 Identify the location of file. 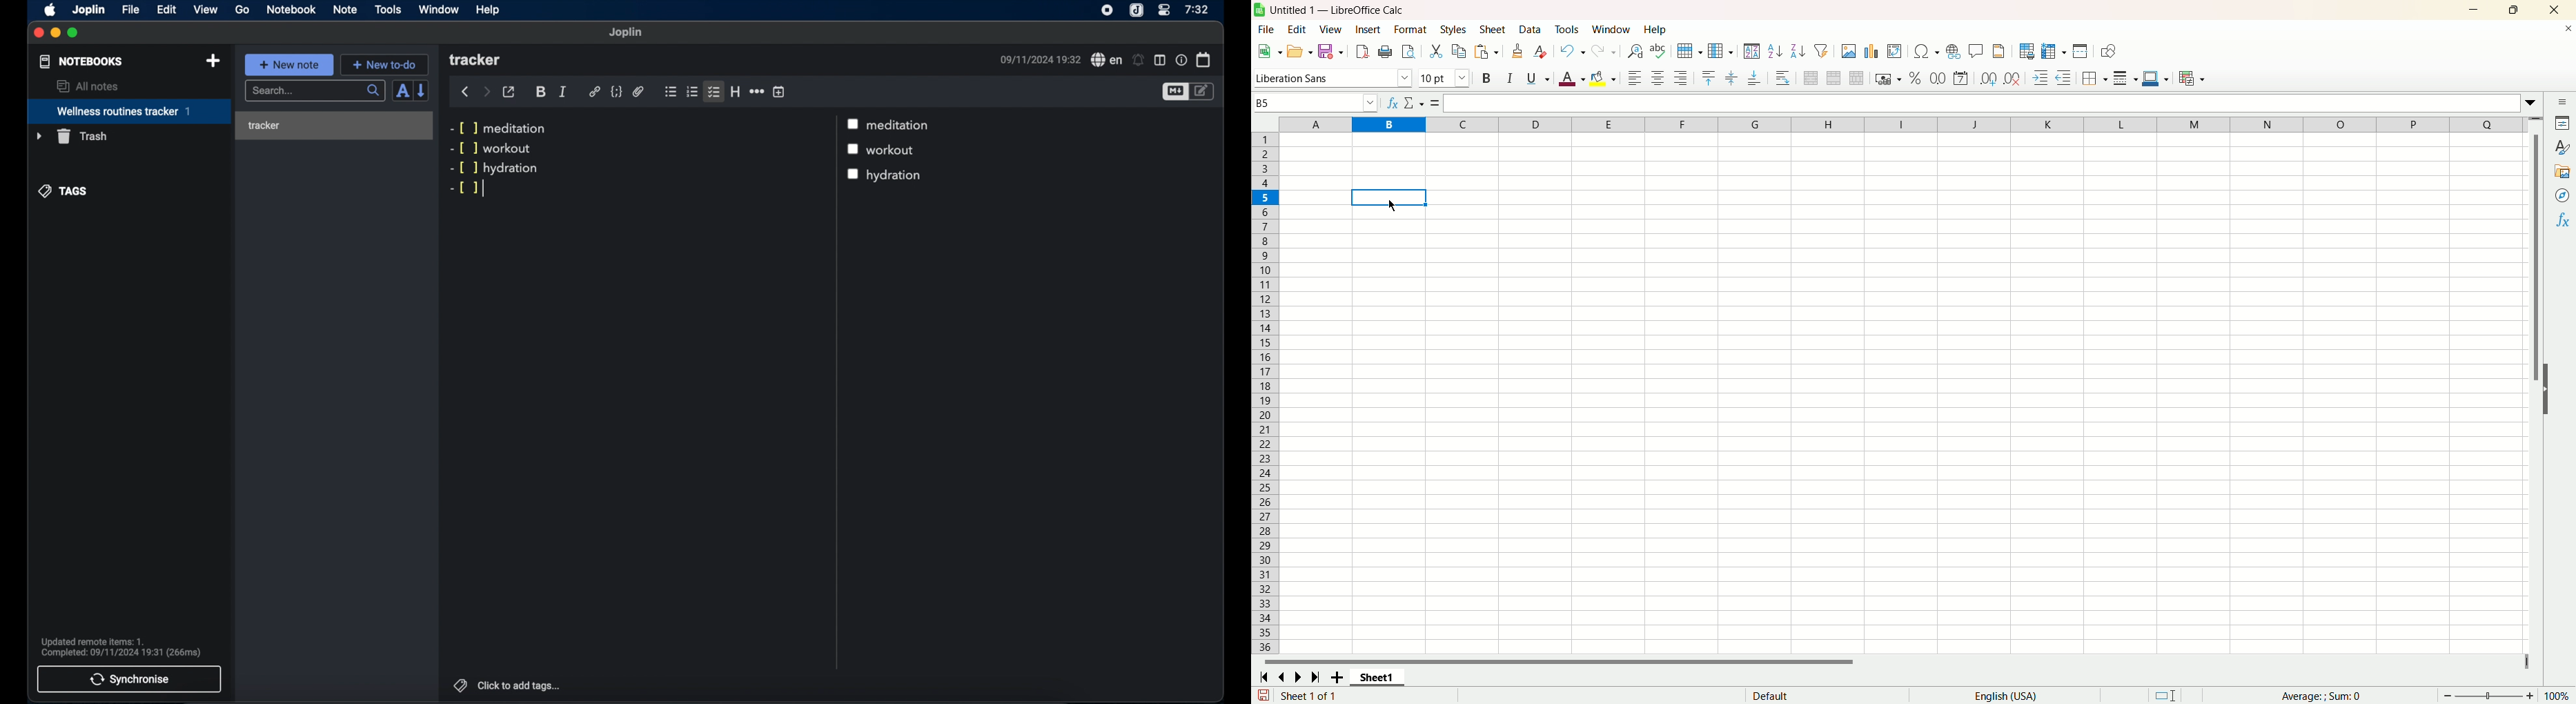
(1267, 29).